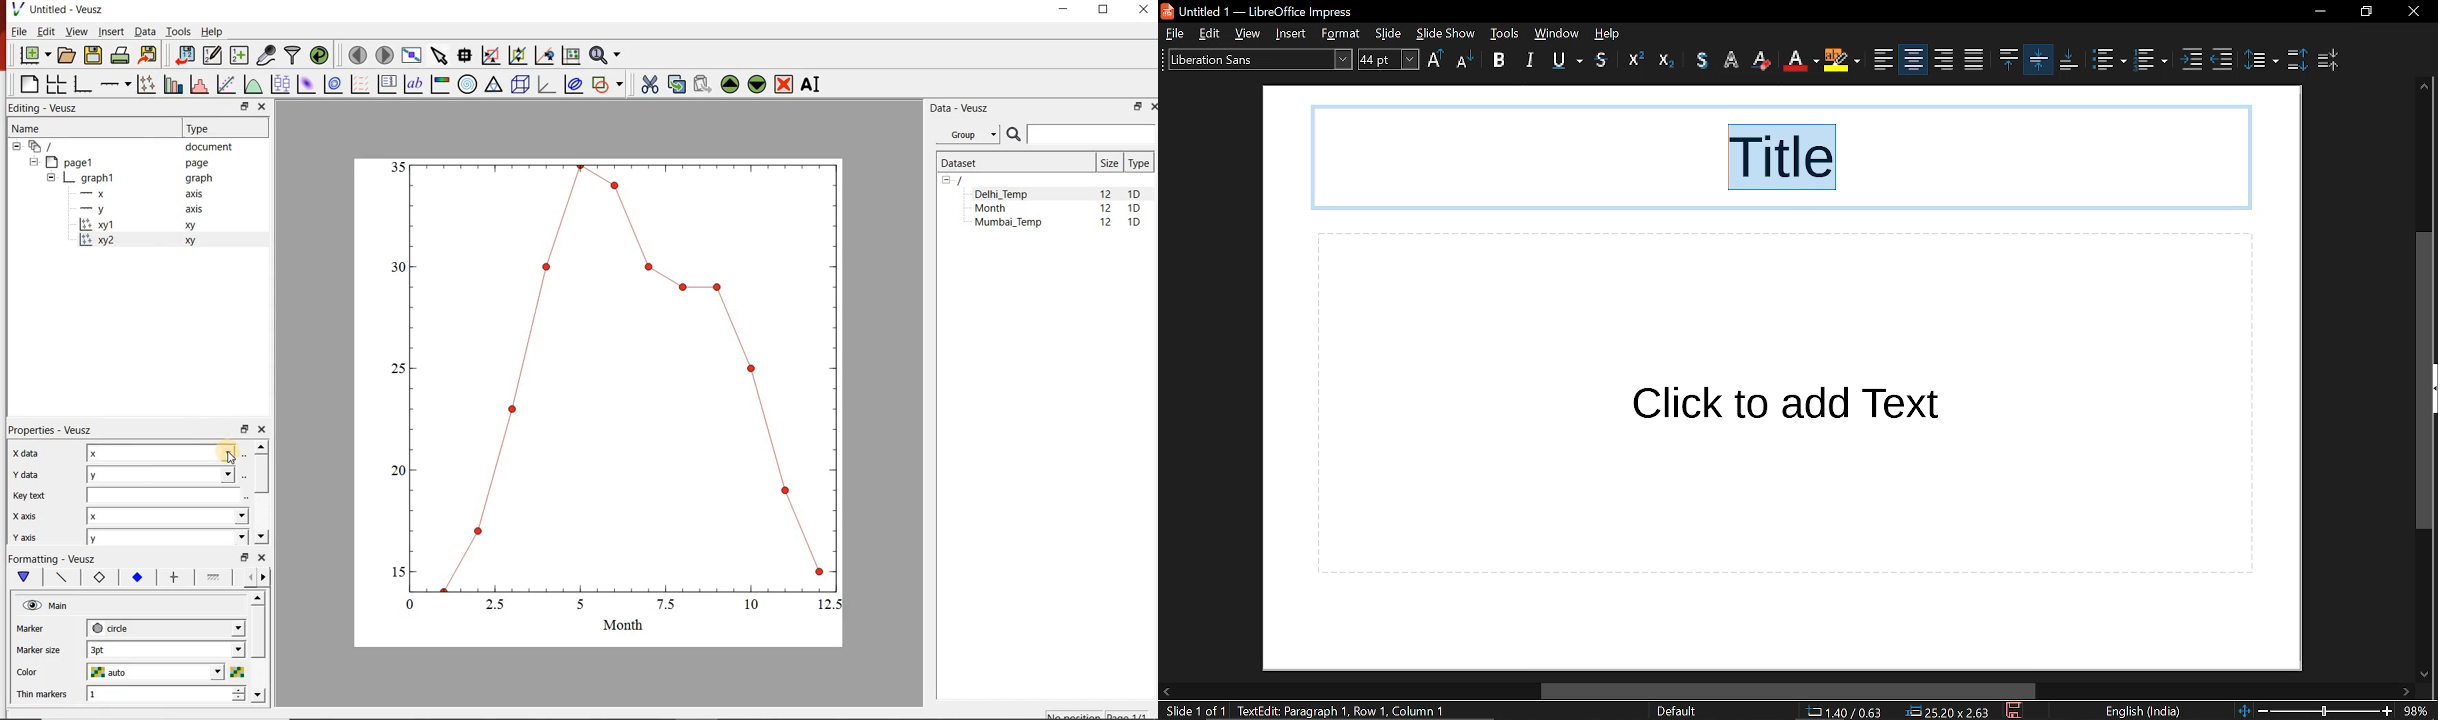  I want to click on 3d scene, so click(519, 85).